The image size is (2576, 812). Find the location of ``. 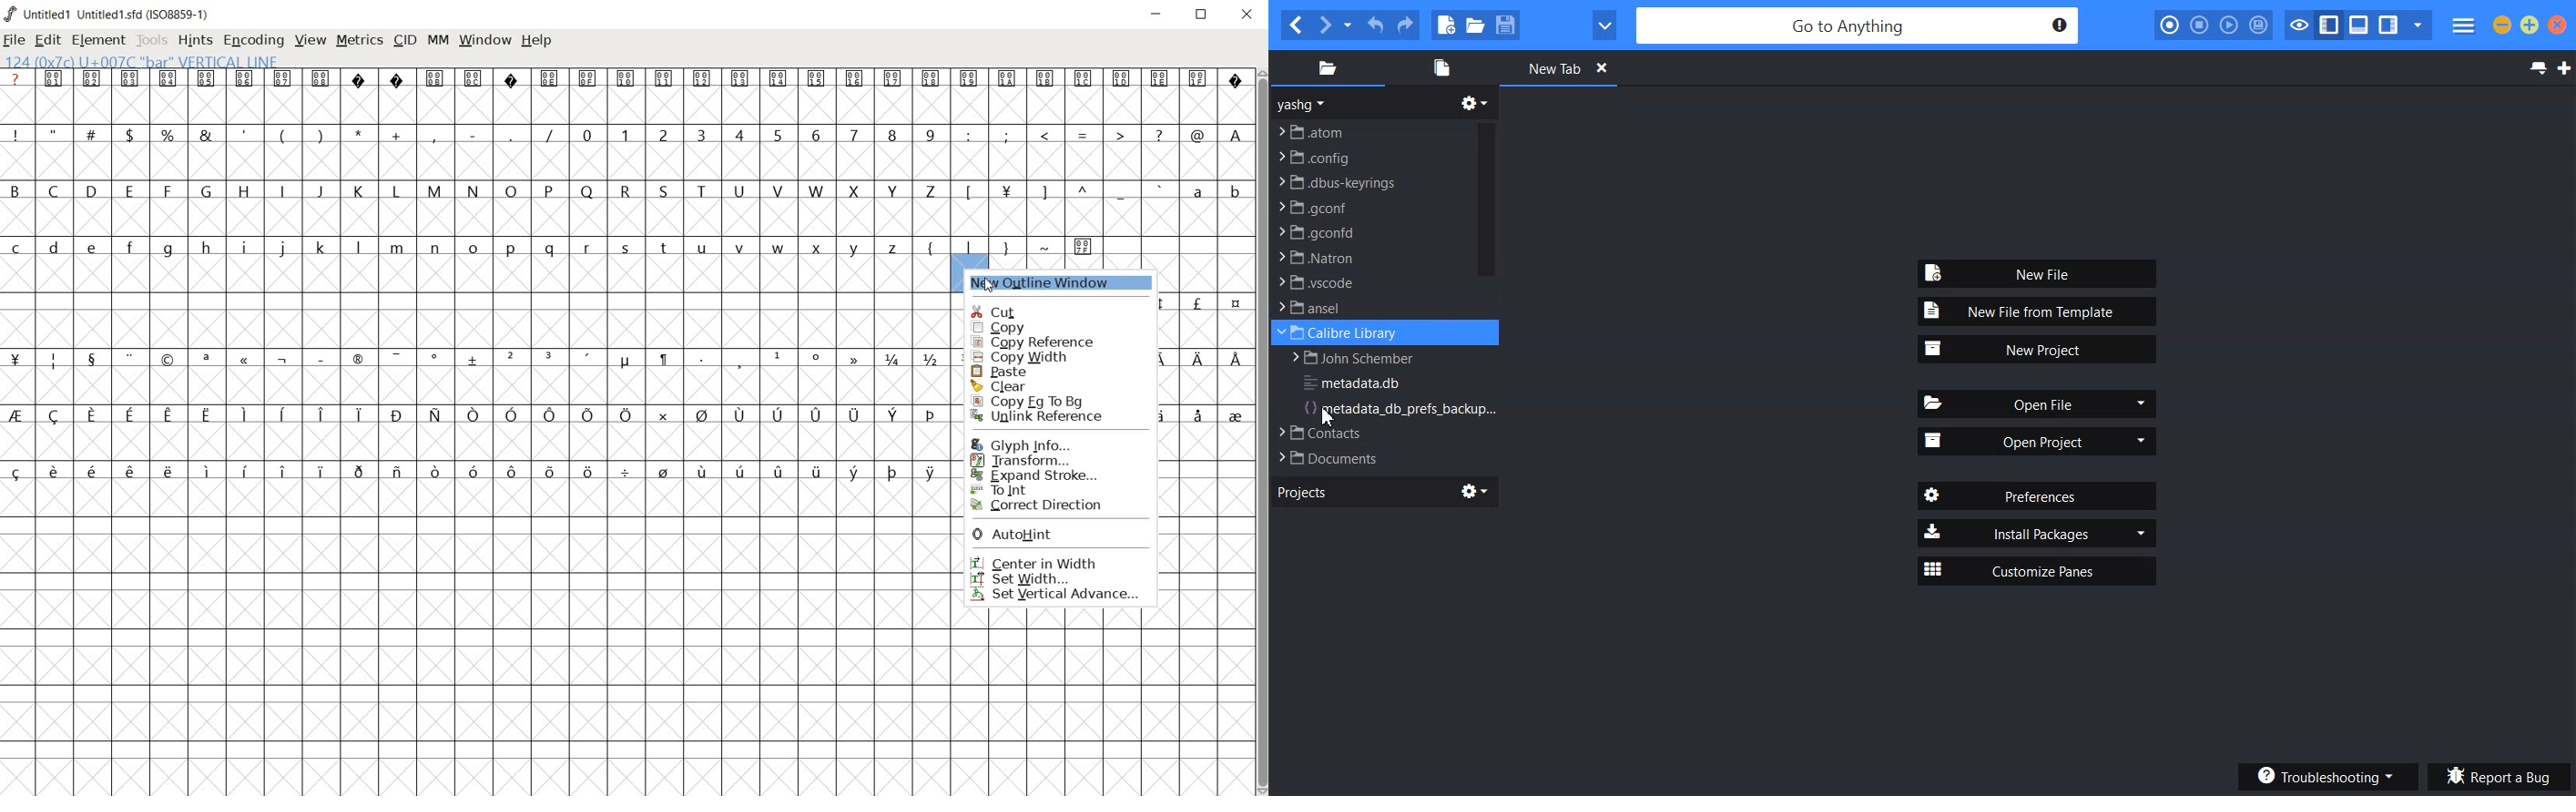

 is located at coordinates (1210, 328).